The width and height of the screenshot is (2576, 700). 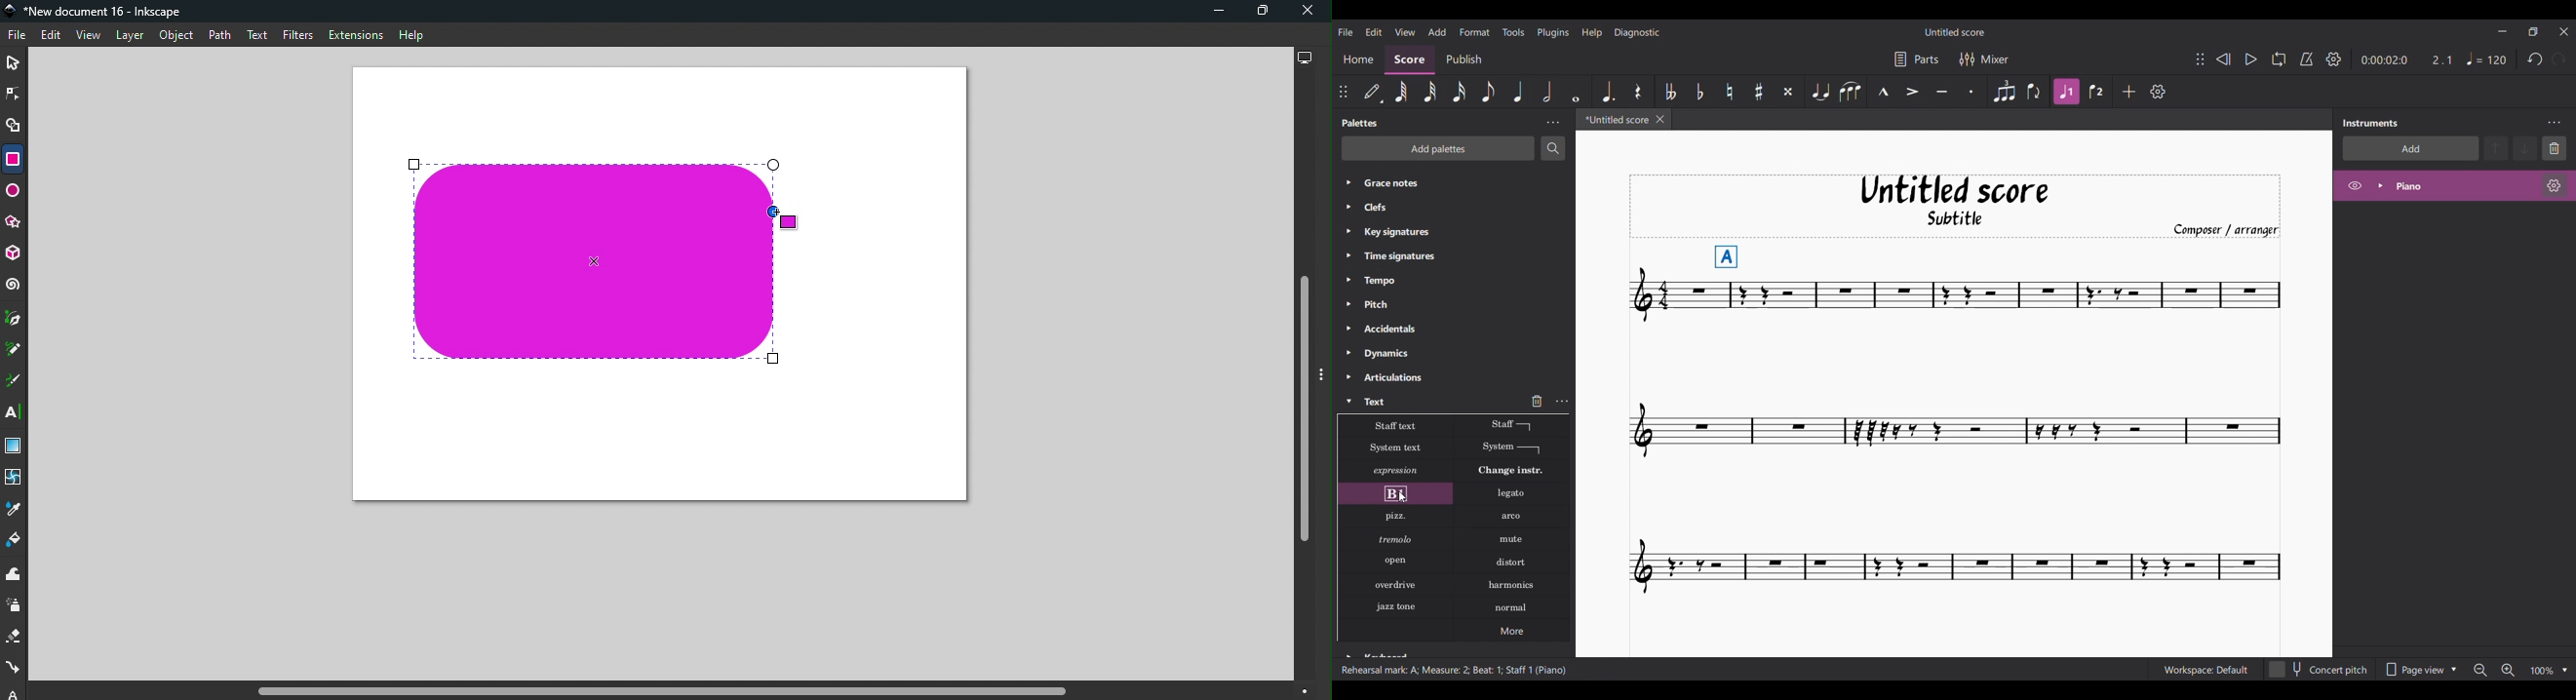 What do you see at coordinates (259, 36) in the screenshot?
I see `Text` at bounding box center [259, 36].